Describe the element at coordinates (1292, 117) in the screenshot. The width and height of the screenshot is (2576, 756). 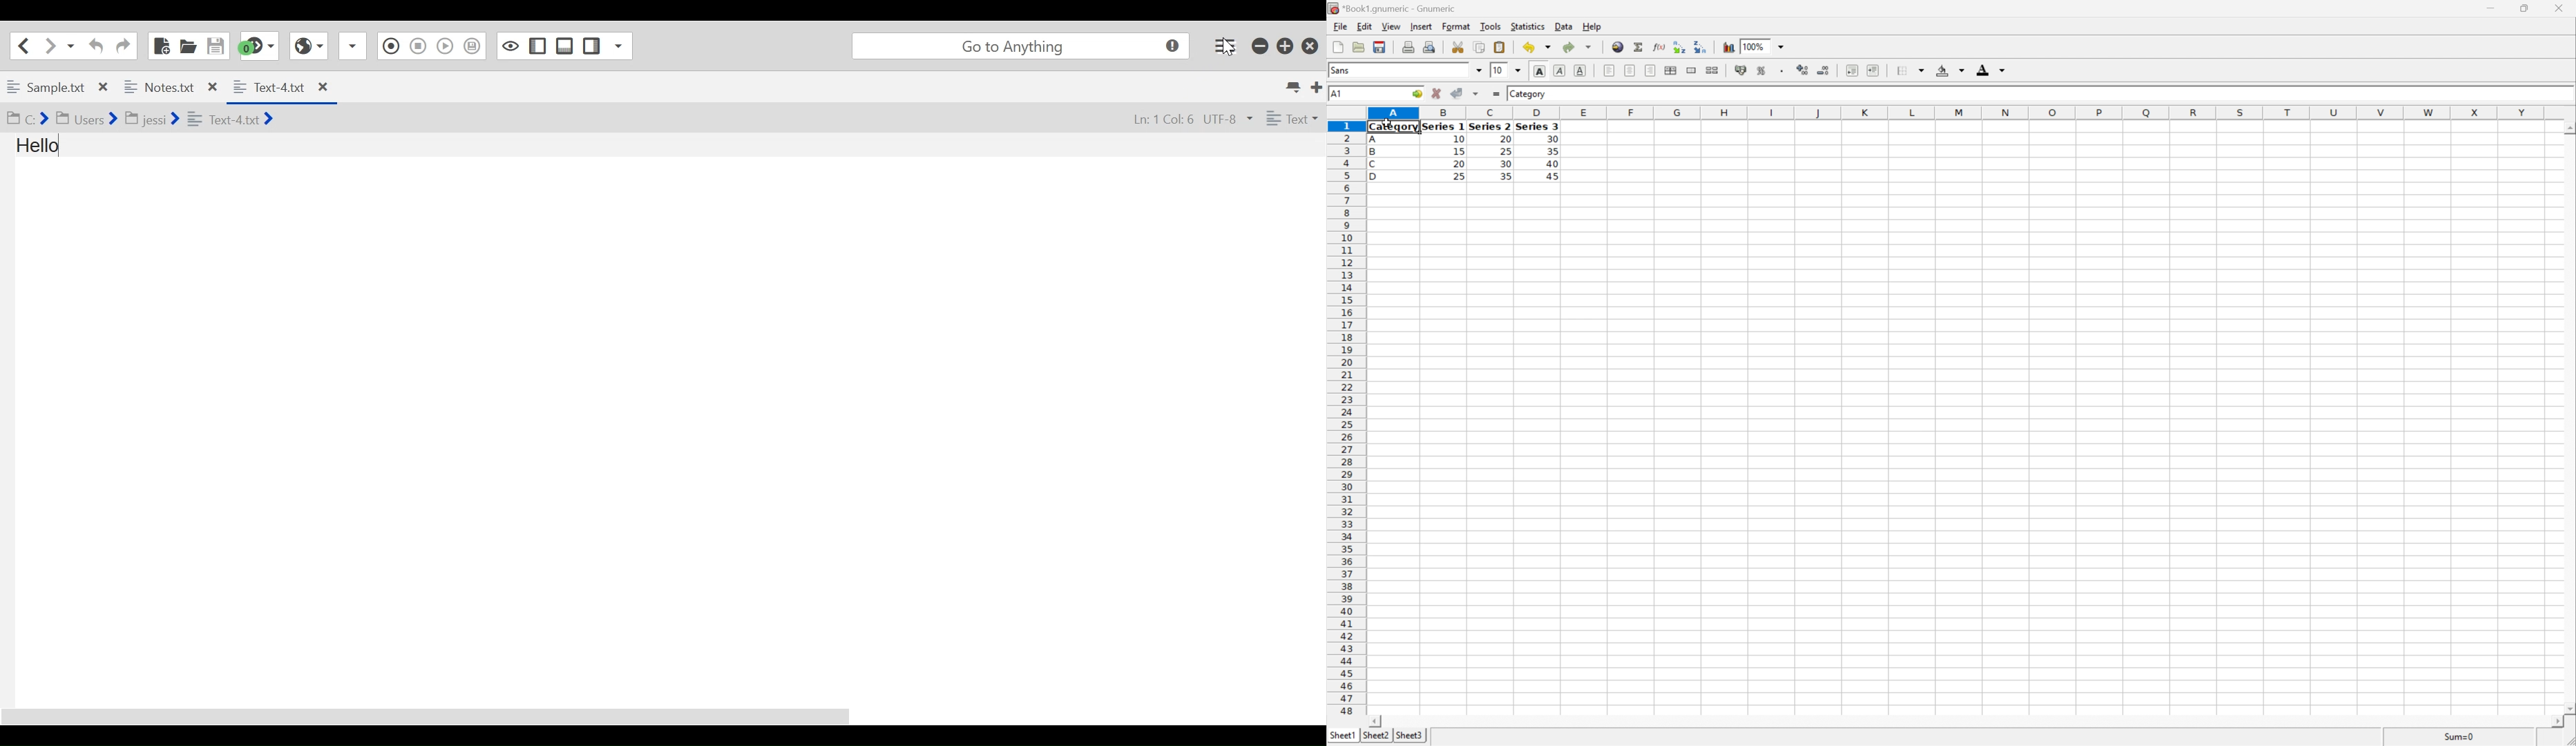
I see `File Type` at that location.